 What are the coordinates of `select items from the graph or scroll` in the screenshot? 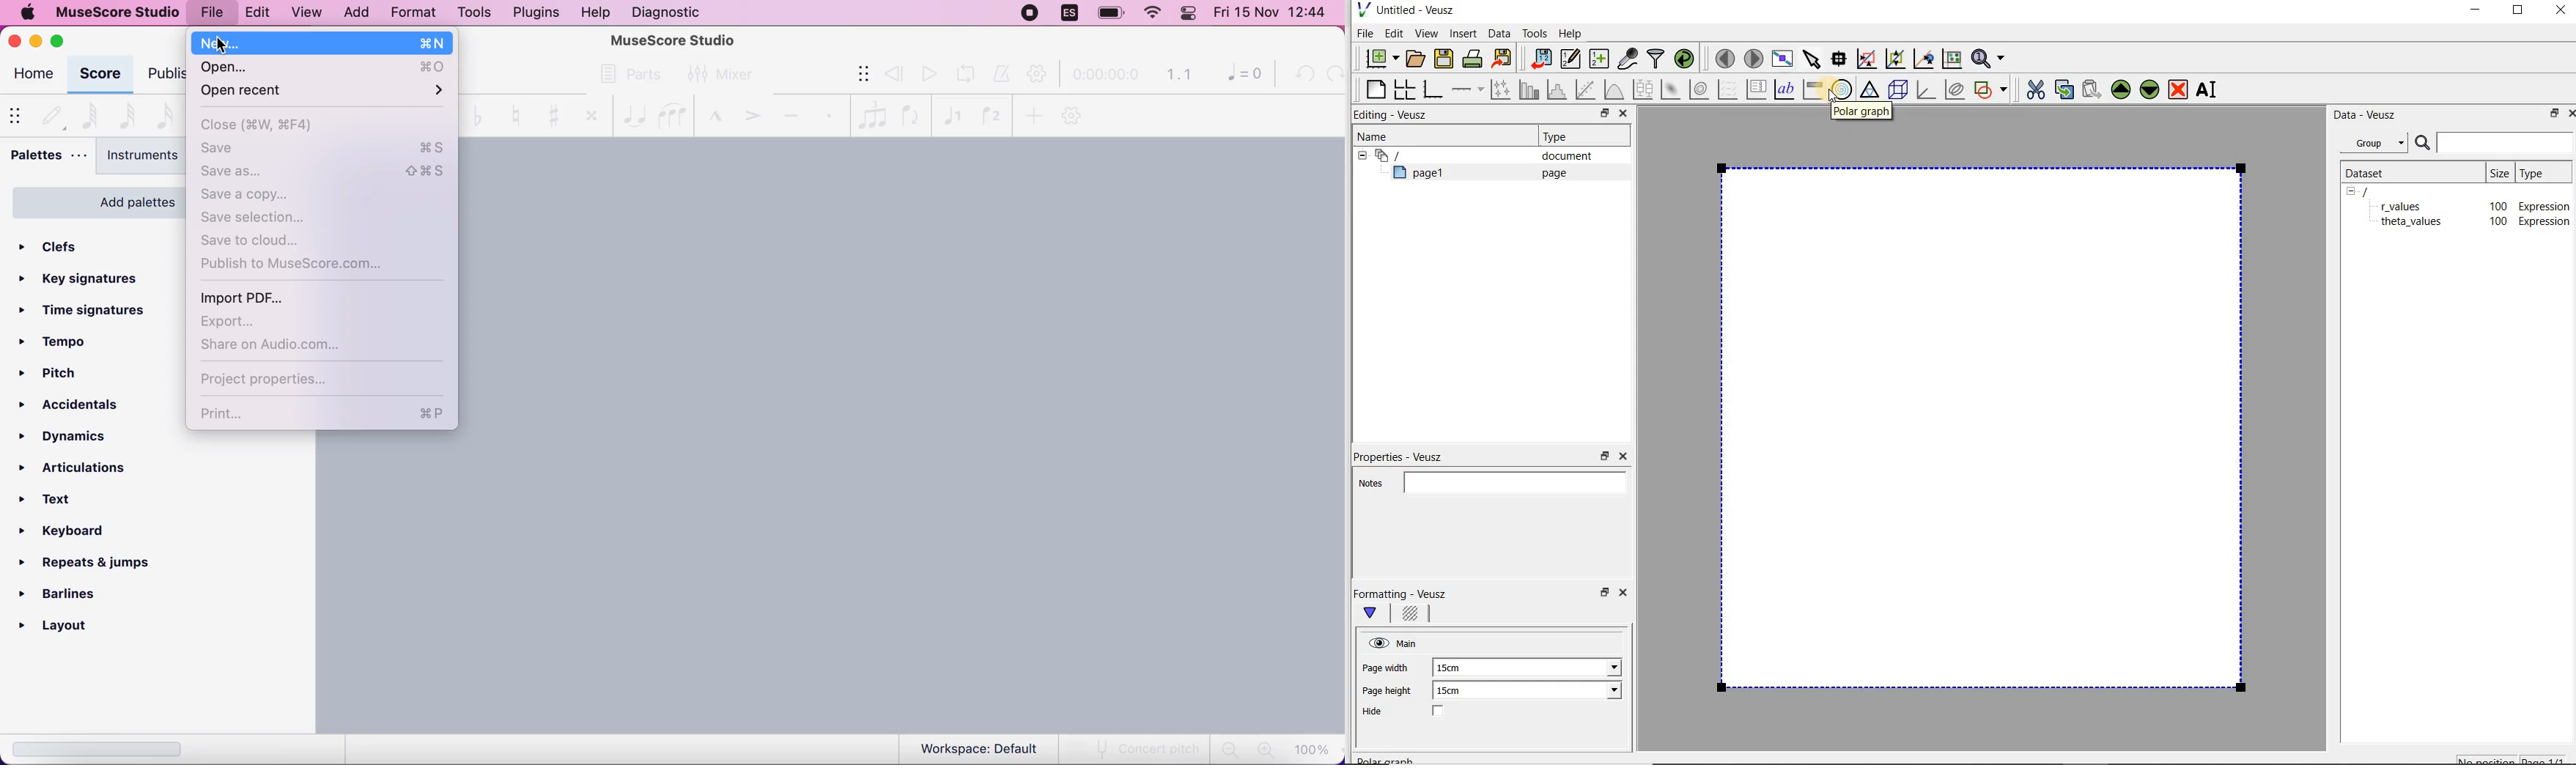 It's located at (1811, 57).